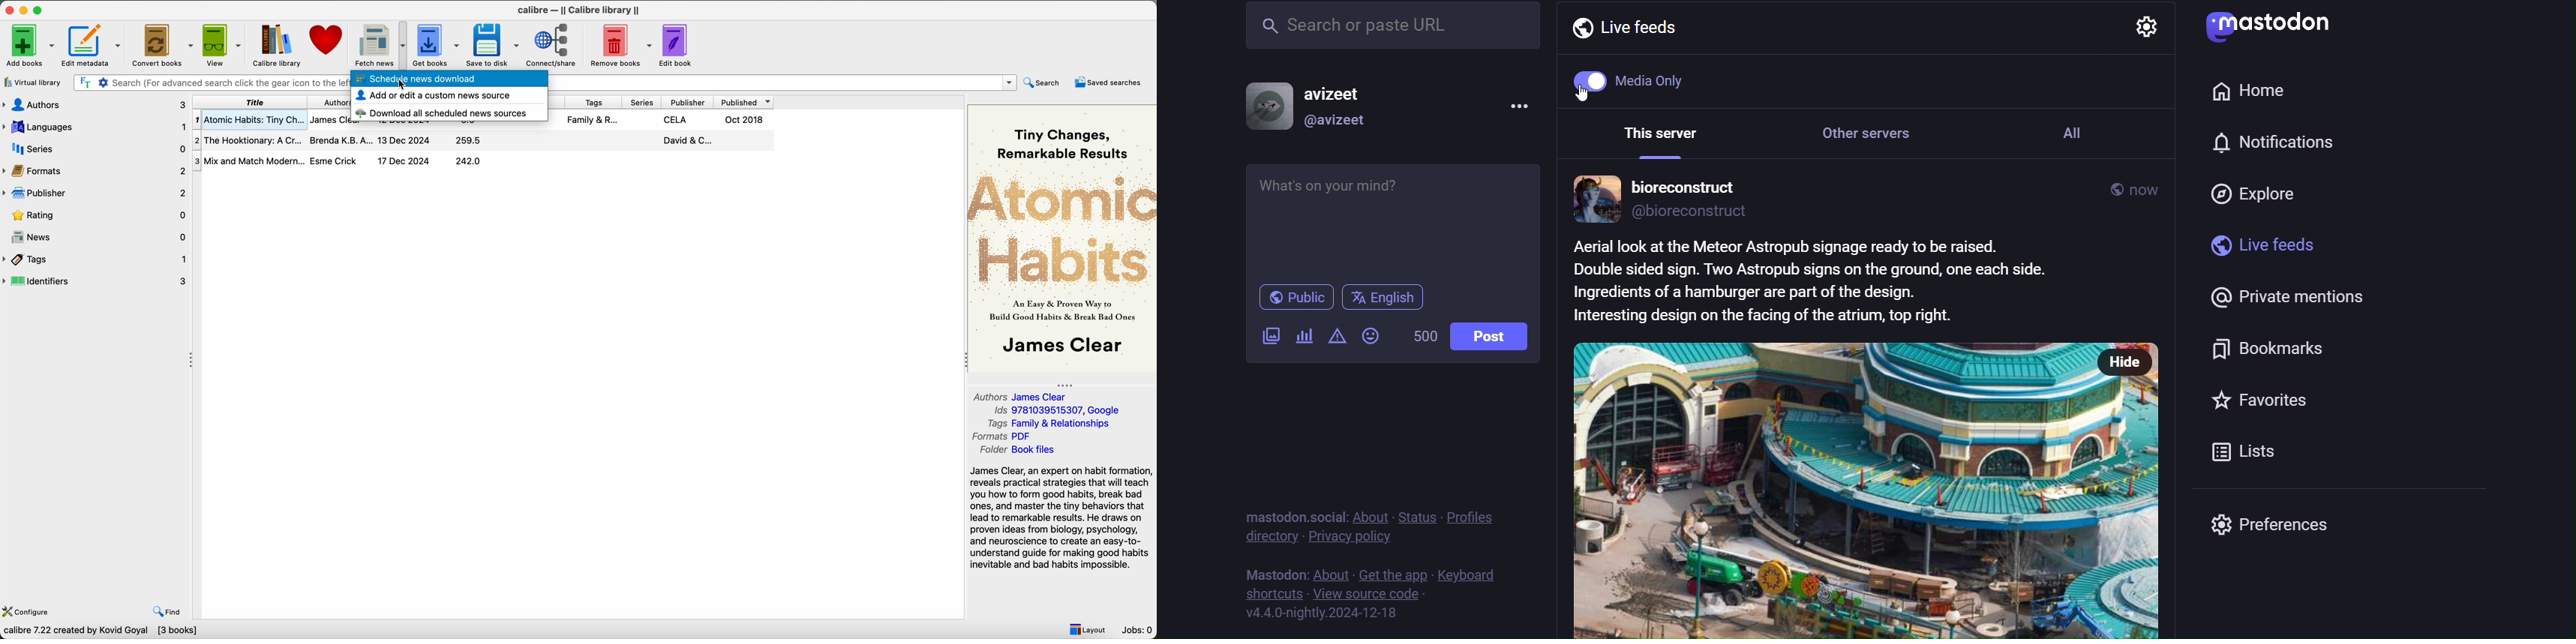 The height and width of the screenshot is (644, 2576). Describe the element at coordinates (1470, 568) in the screenshot. I see `keyboards` at that location.